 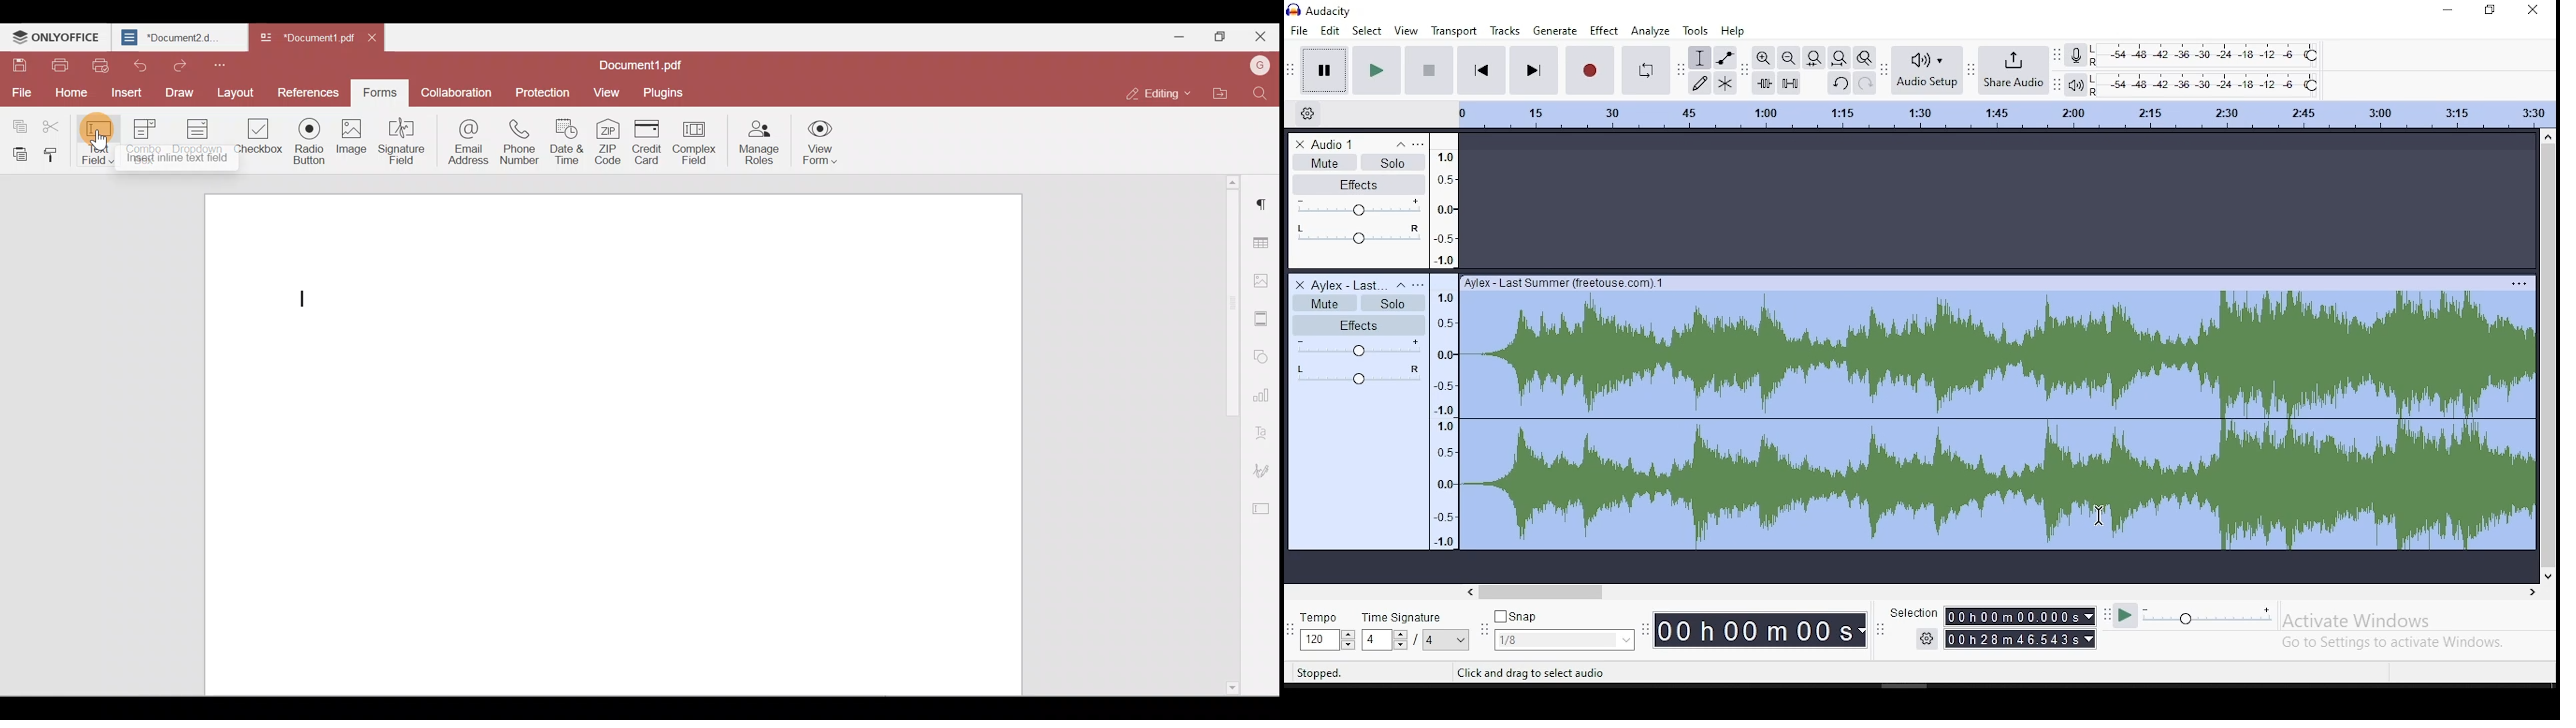 I want to click on stop, so click(x=1426, y=71).